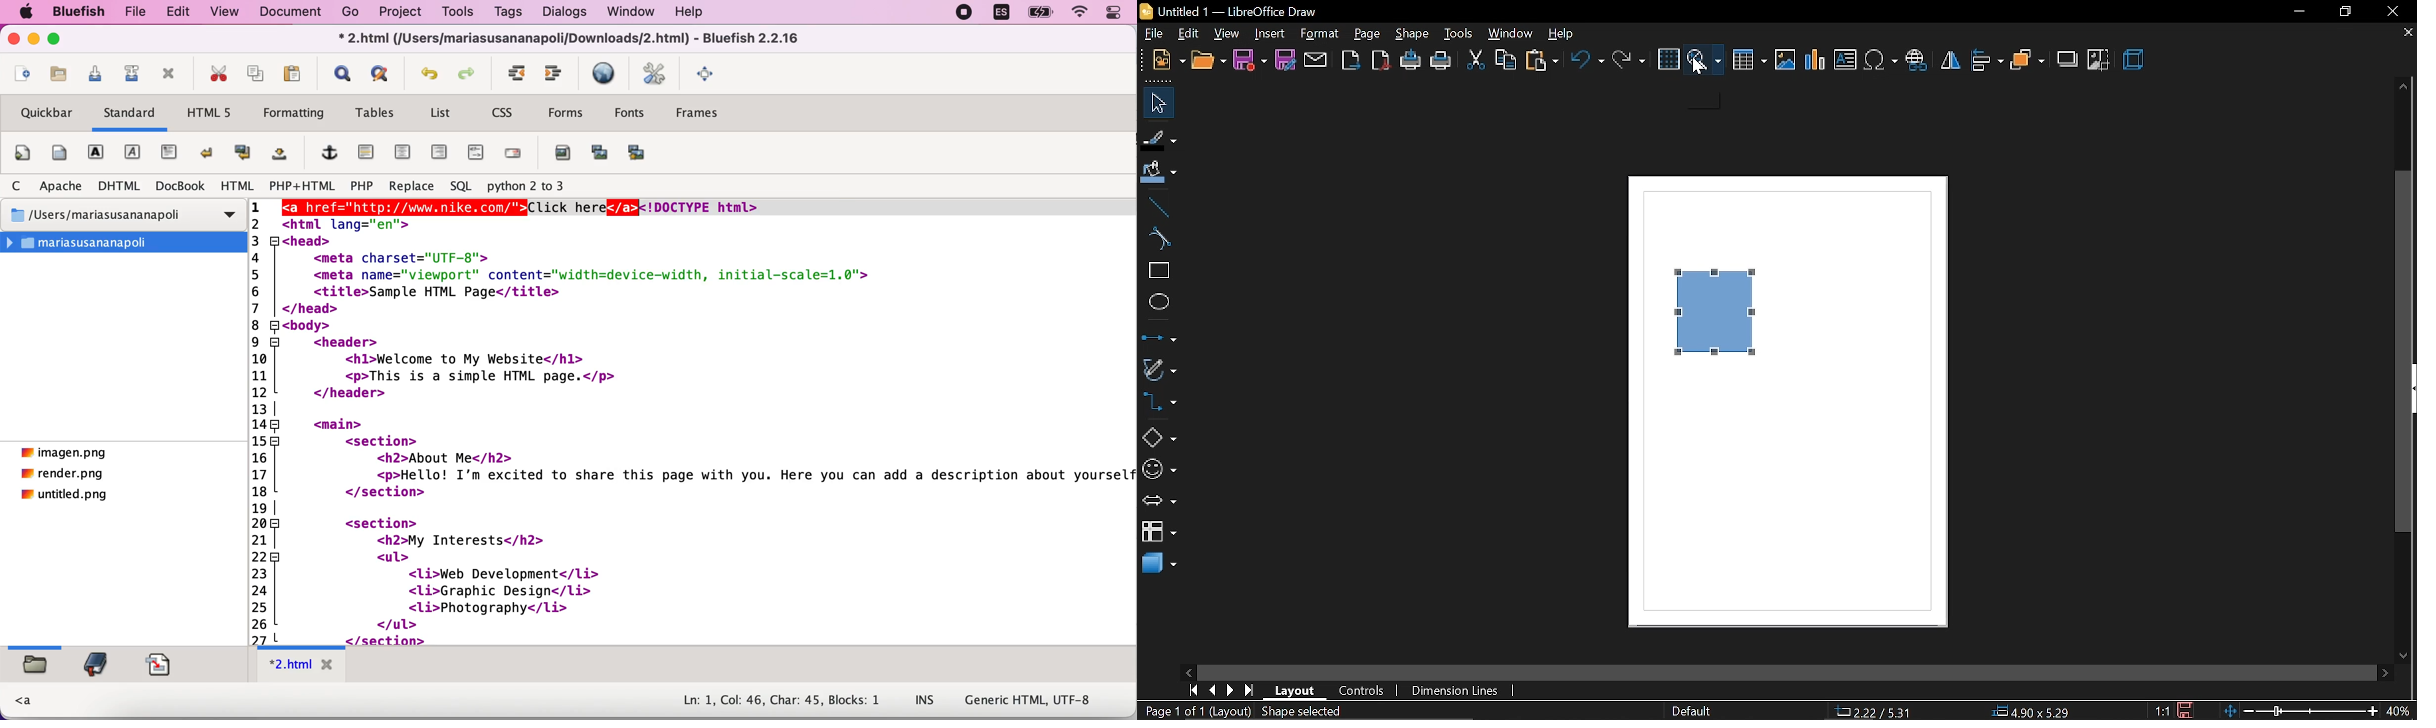 The height and width of the screenshot is (728, 2436). I want to click on Current shape, so click(1716, 317).